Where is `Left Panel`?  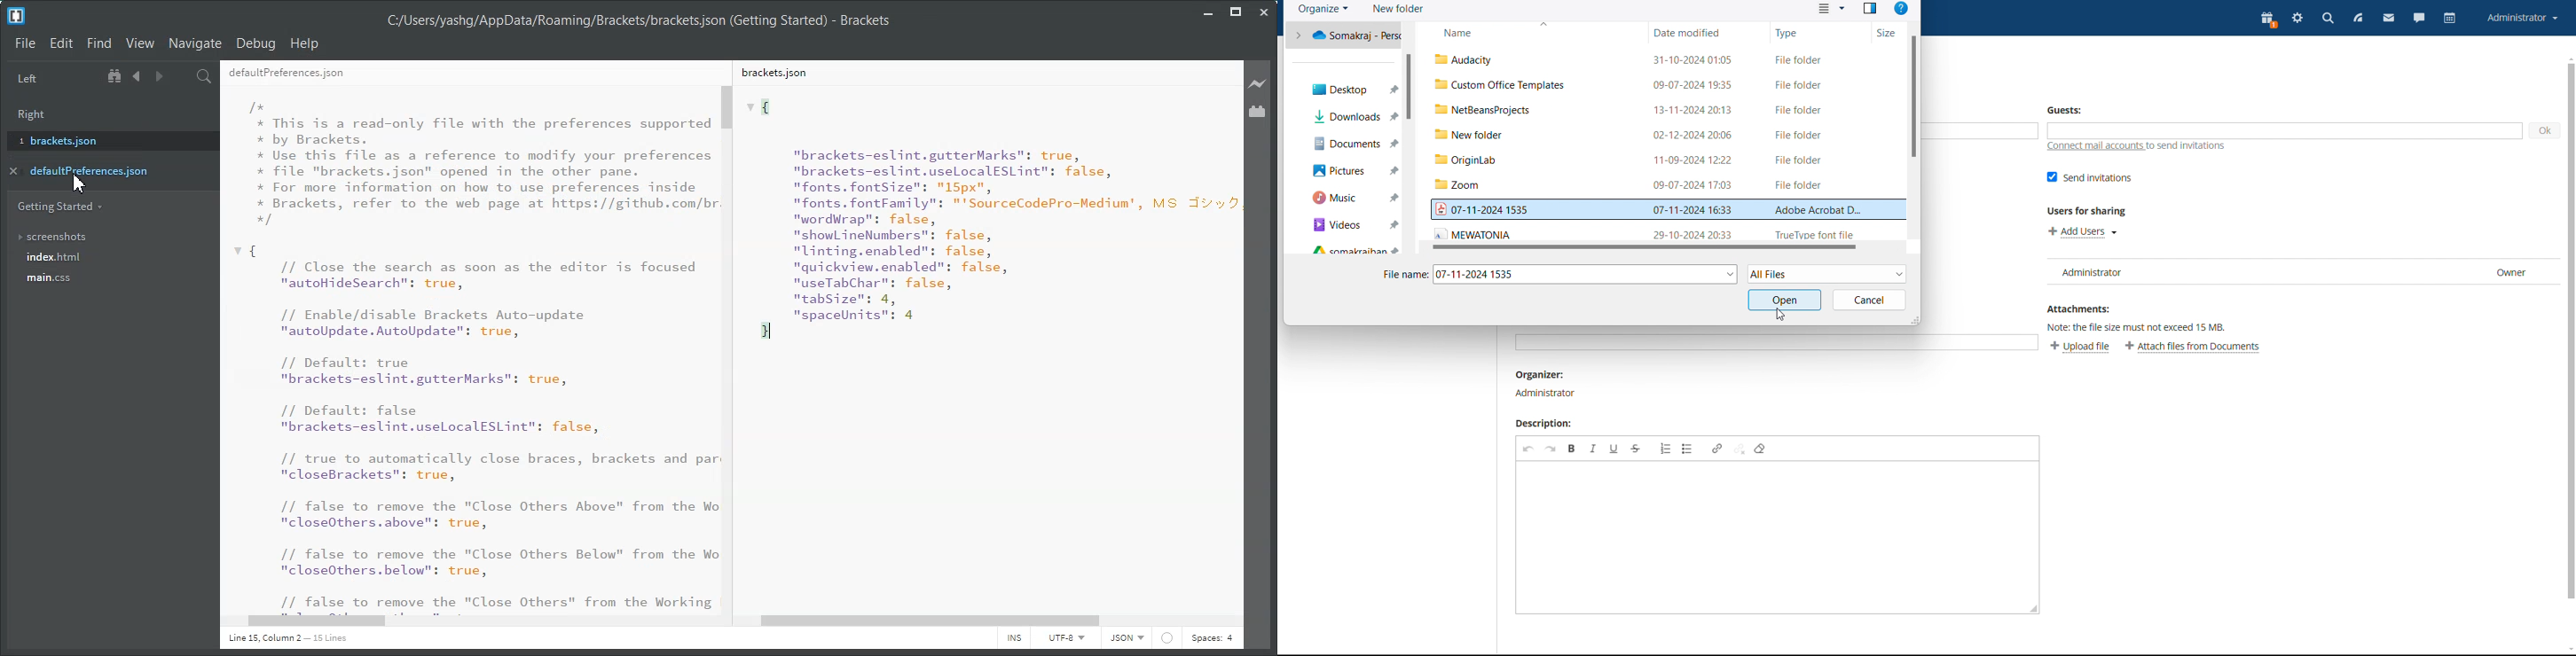 Left Panel is located at coordinates (27, 79).